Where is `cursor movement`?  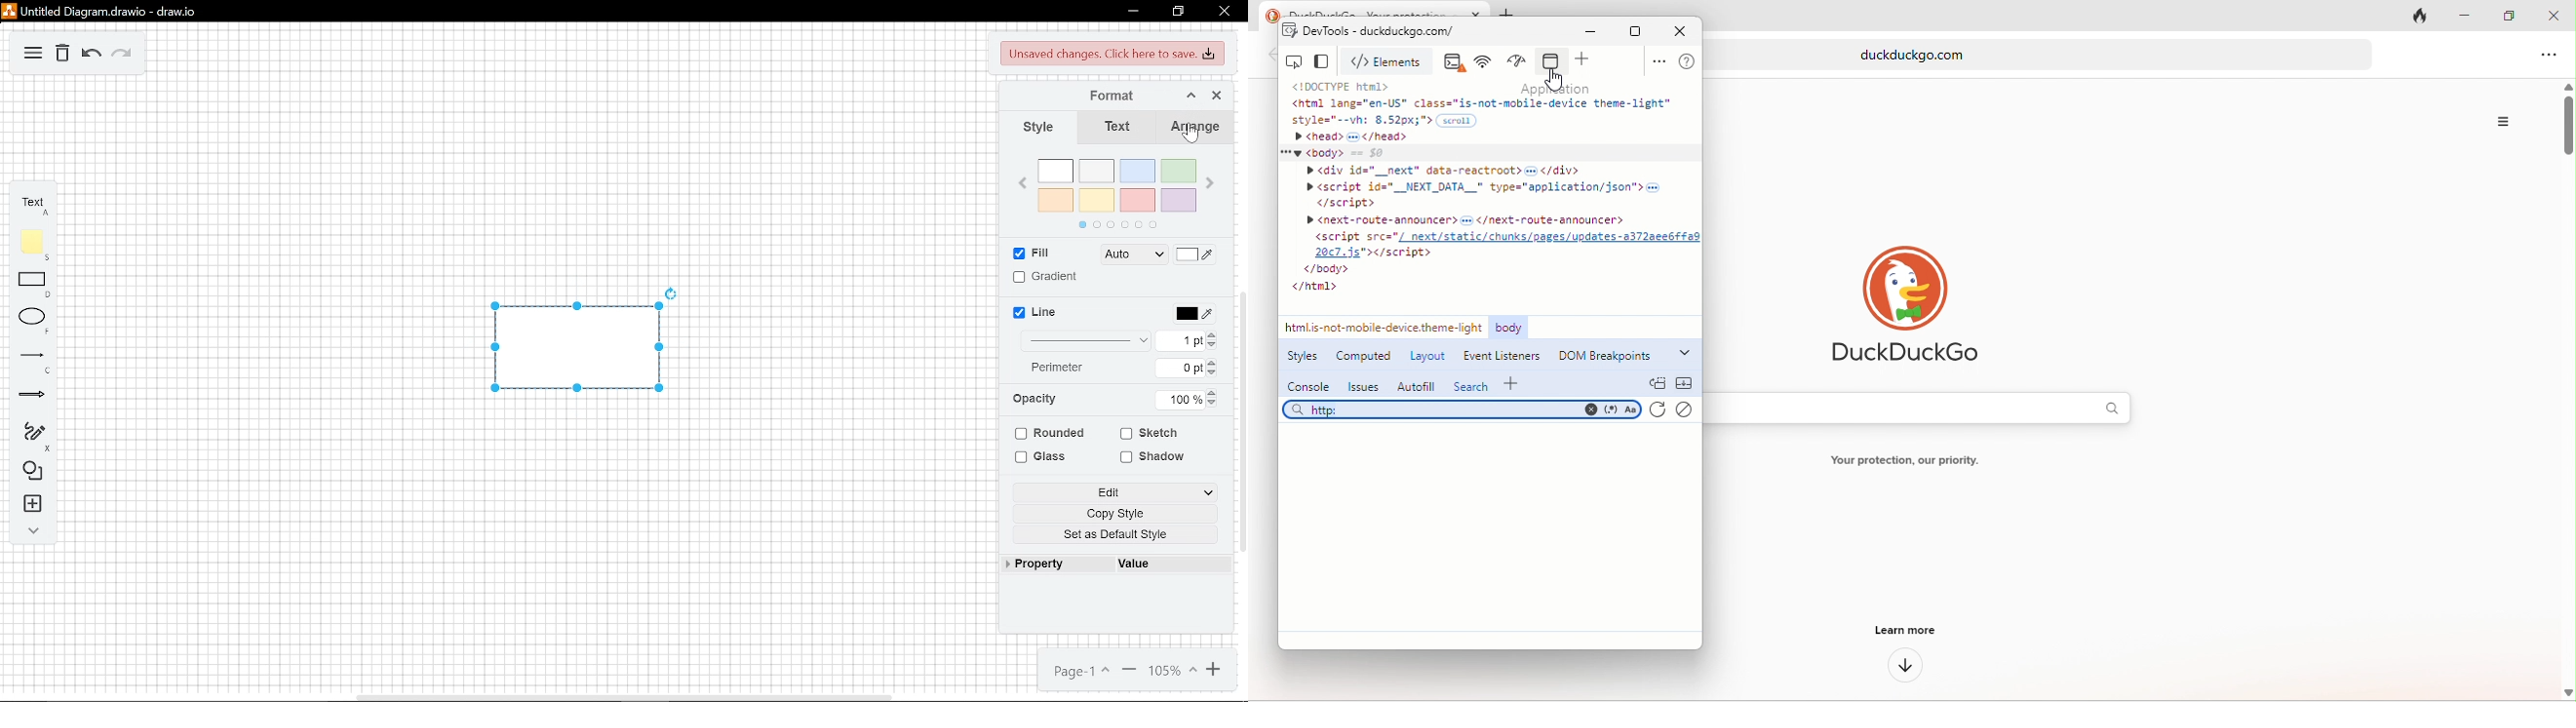
cursor movement is located at coordinates (1559, 80).